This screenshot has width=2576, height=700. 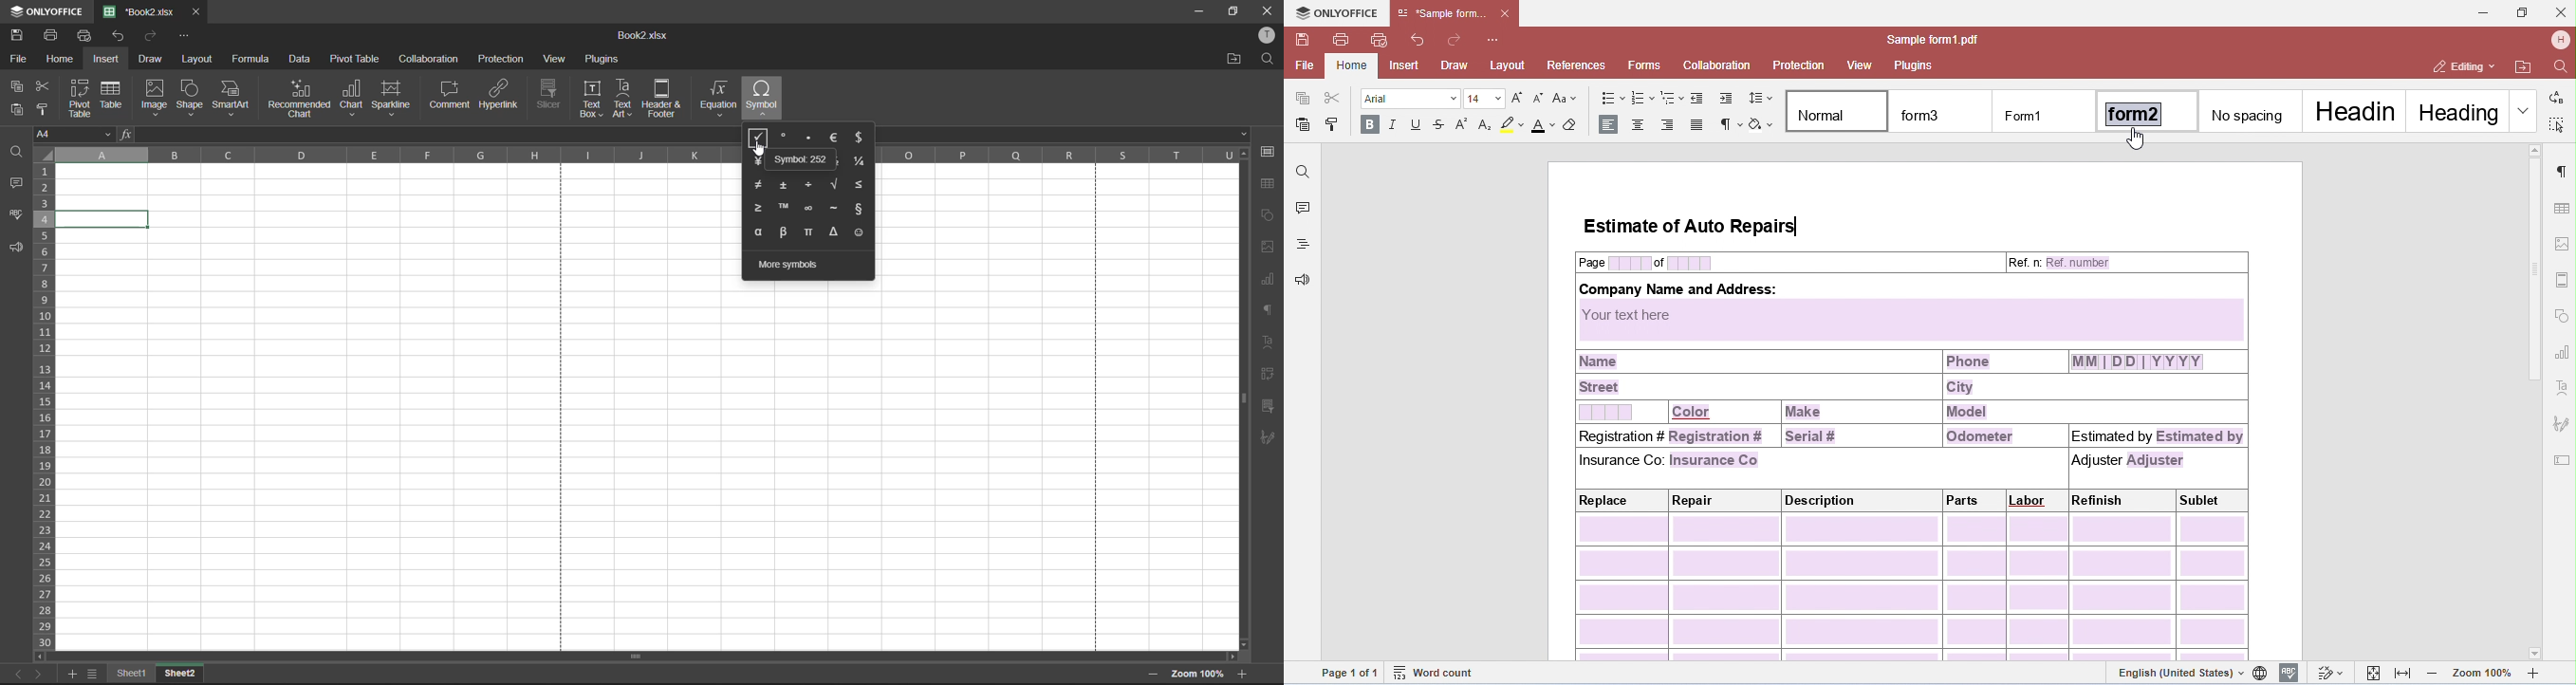 I want to click on scroll right, so click(x=1231, y=657).